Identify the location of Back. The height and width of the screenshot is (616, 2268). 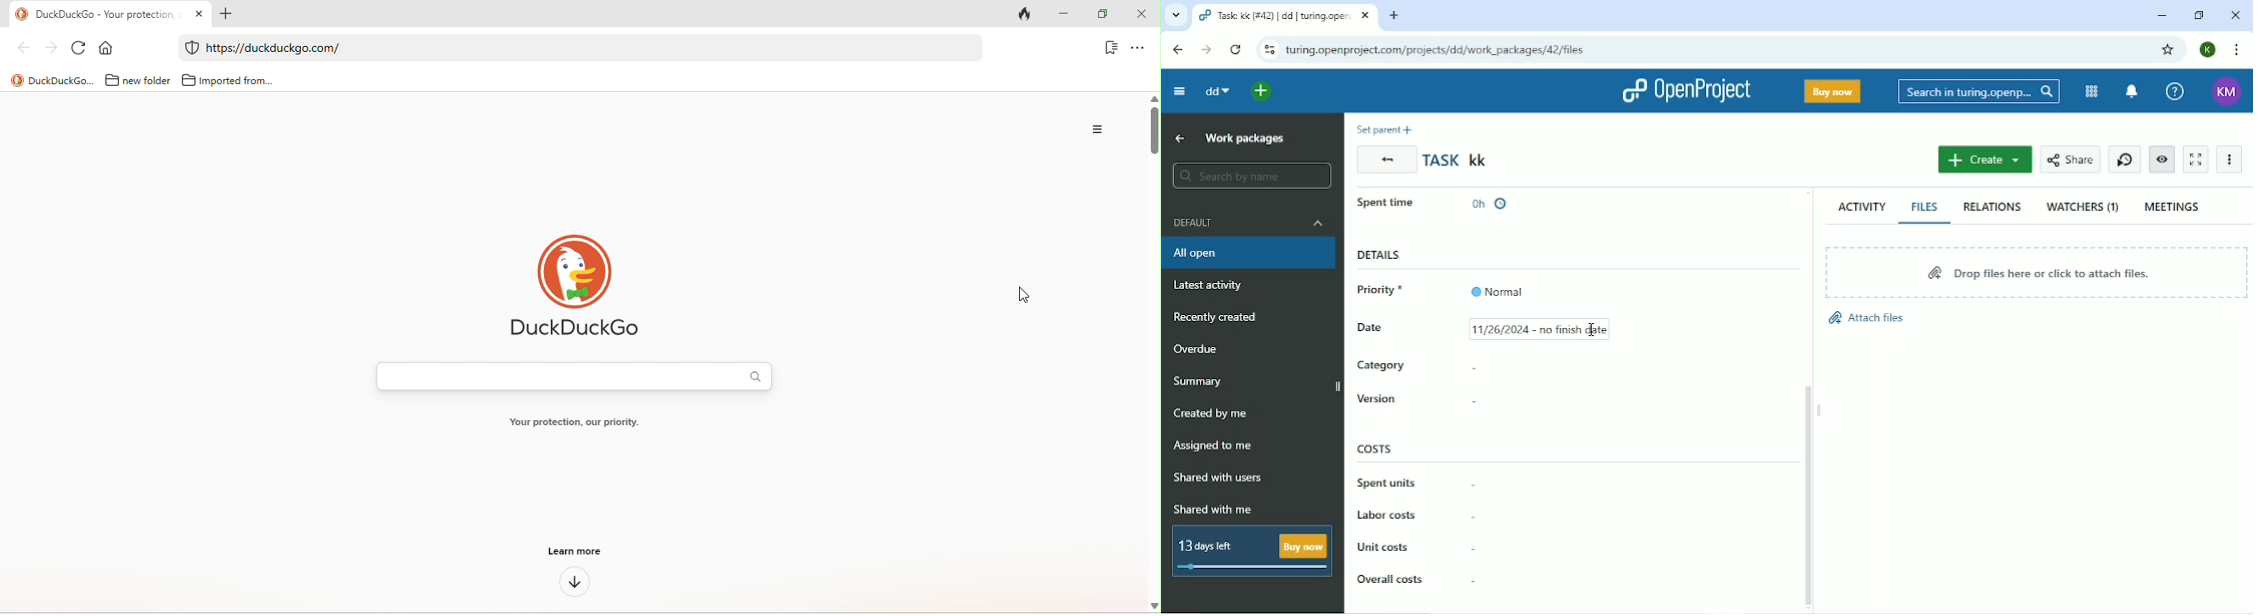
(1177, 50).